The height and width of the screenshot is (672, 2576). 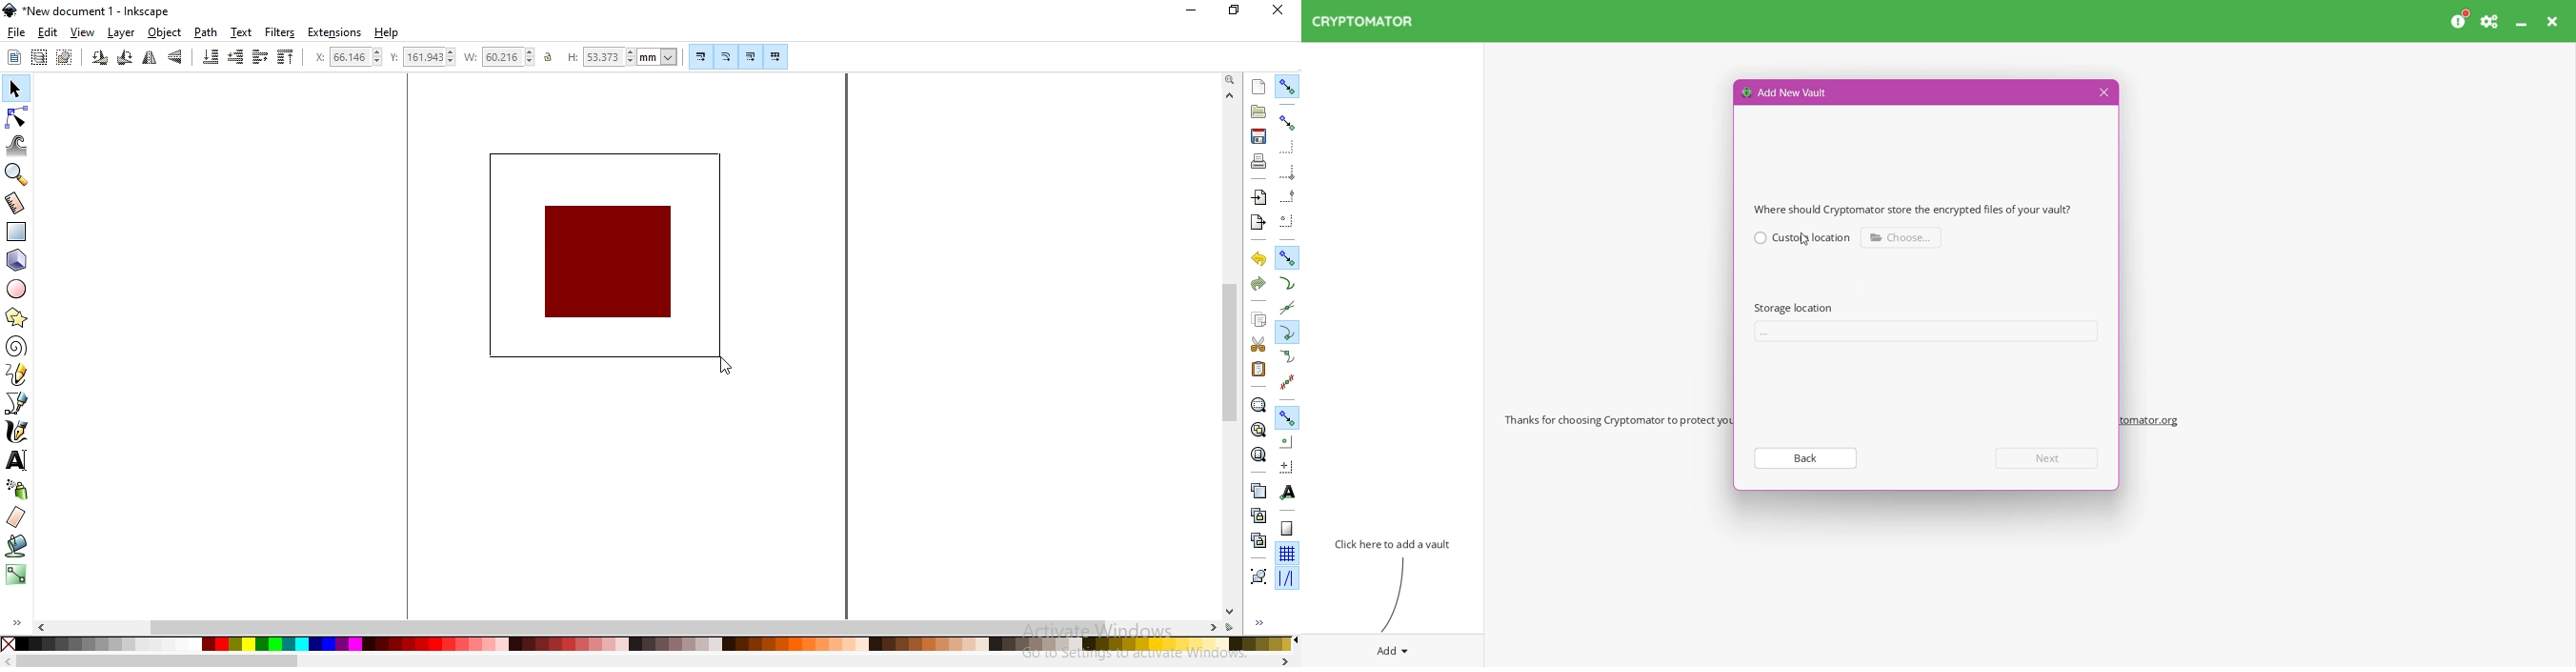 I want to click on cursor, so click(x=724, y=367).